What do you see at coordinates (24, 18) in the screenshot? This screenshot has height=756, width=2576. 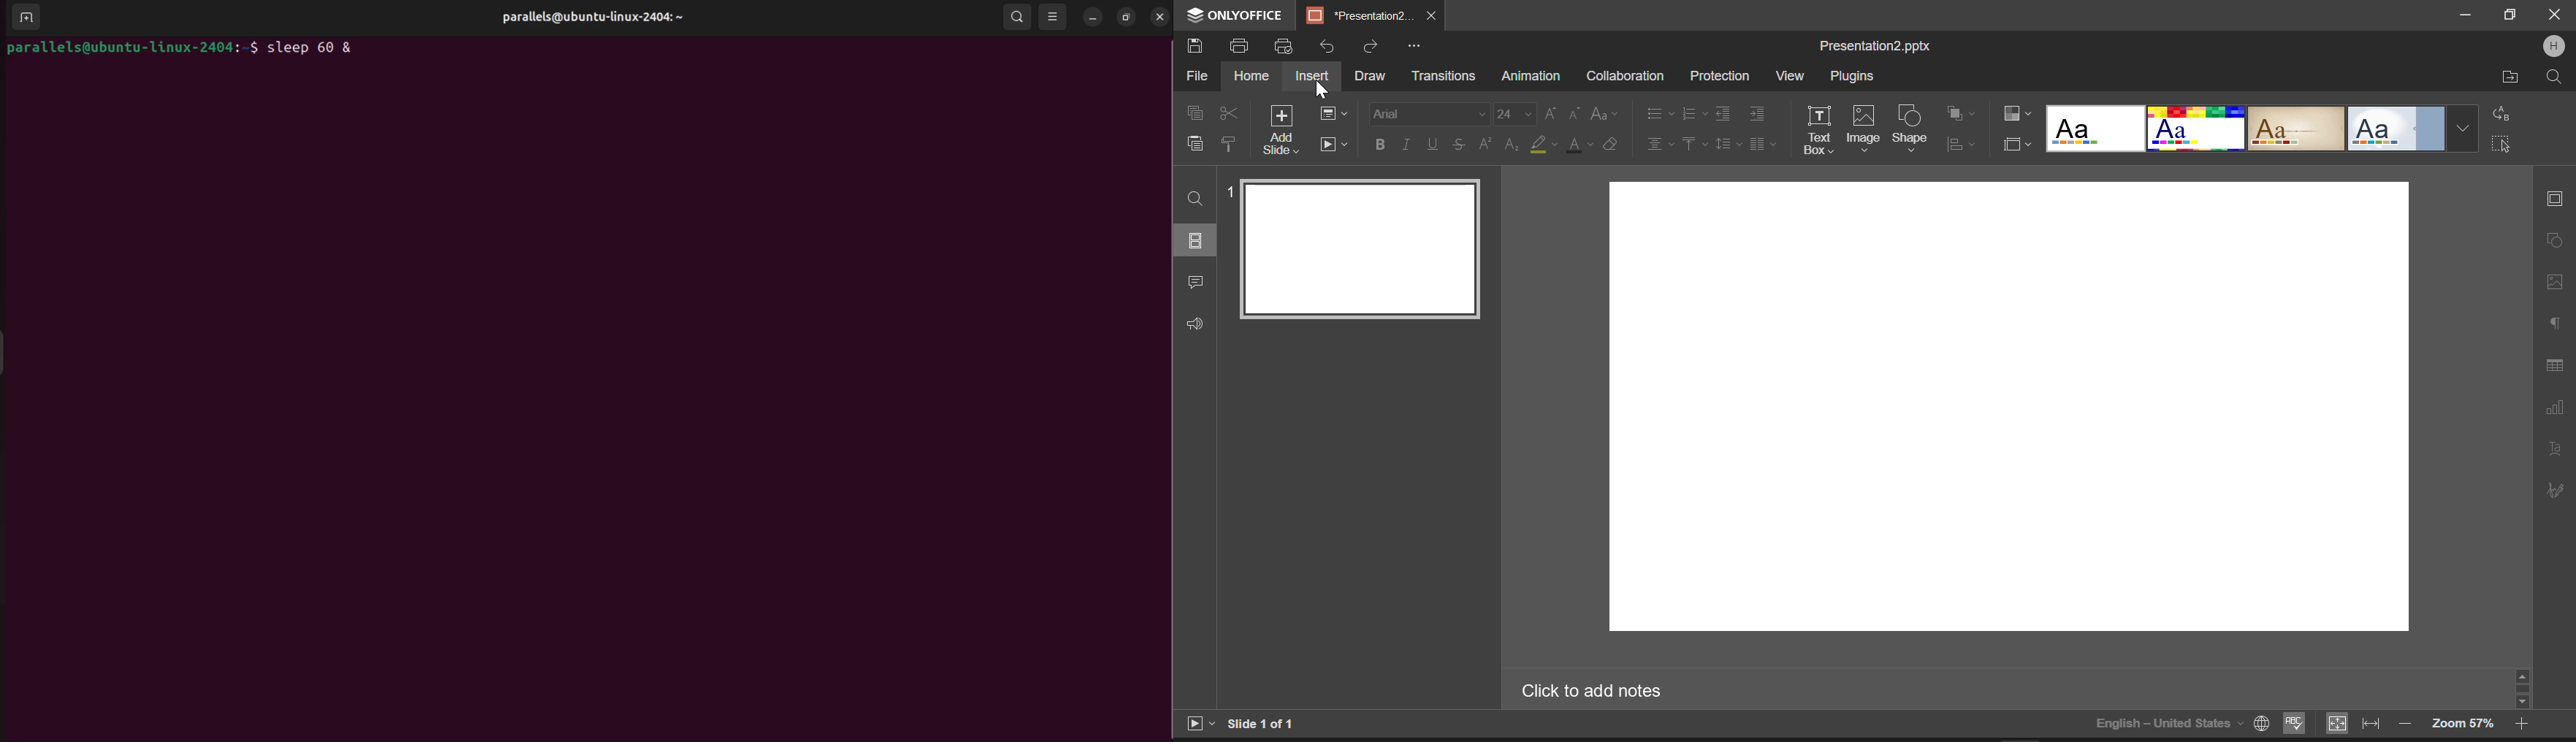 I see `add terminal` at bounding box center [24, 18].